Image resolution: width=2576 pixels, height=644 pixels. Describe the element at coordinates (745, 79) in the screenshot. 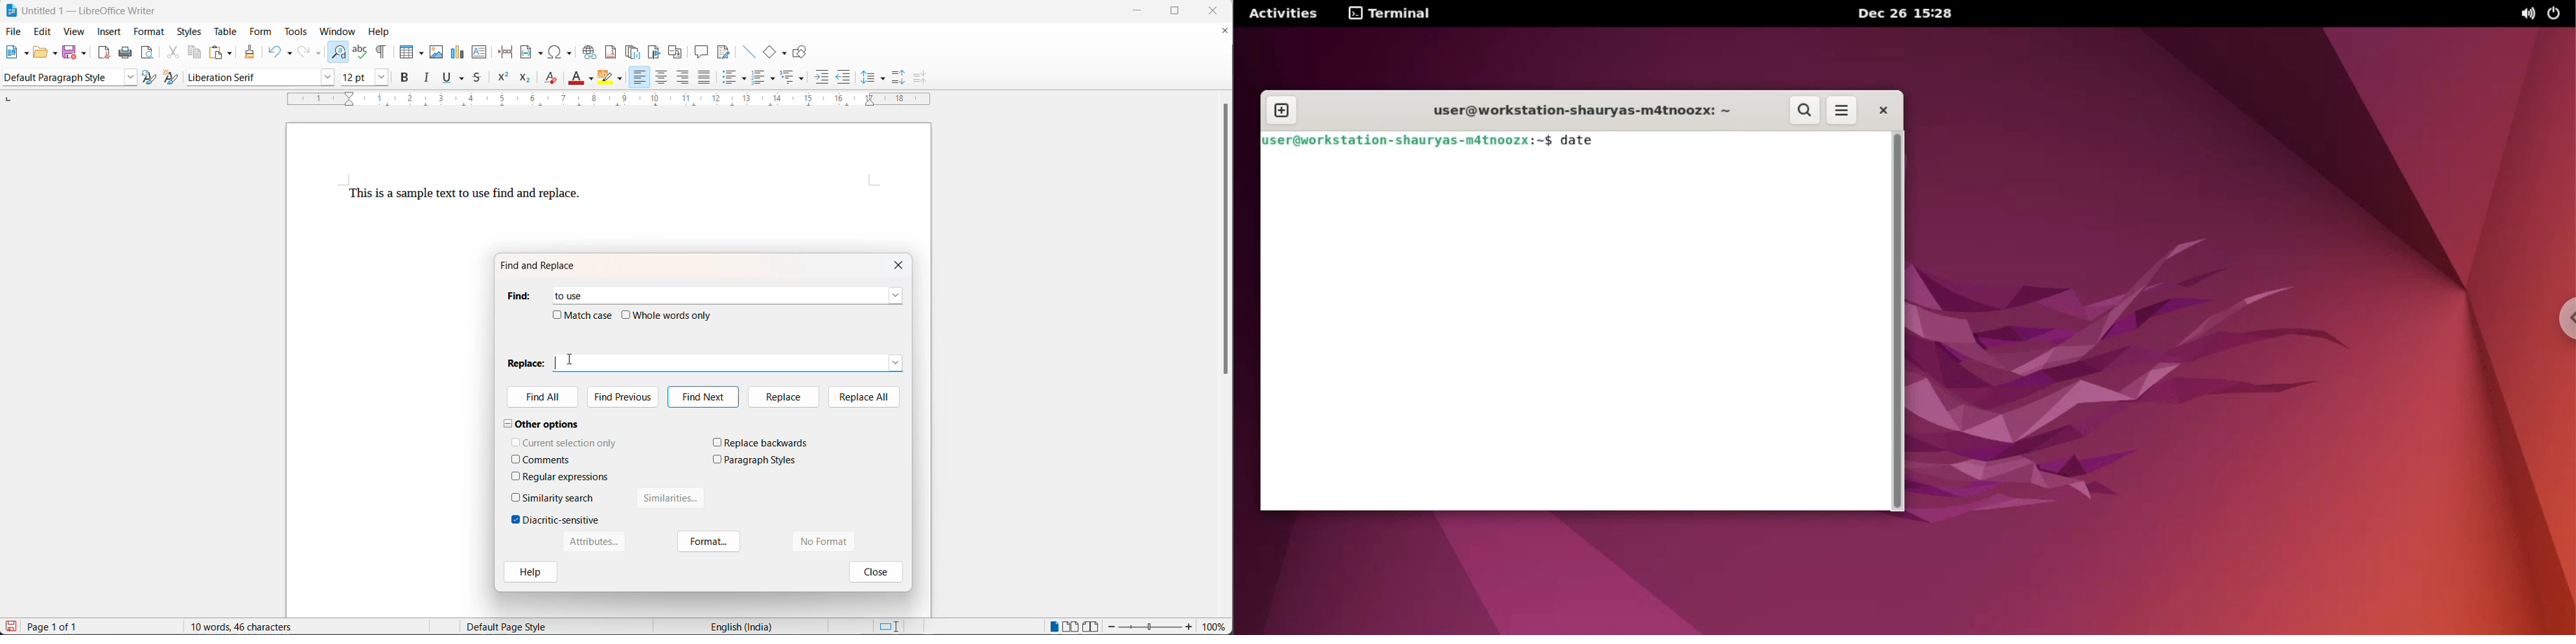

I see `toggle unordered list options` at that location.